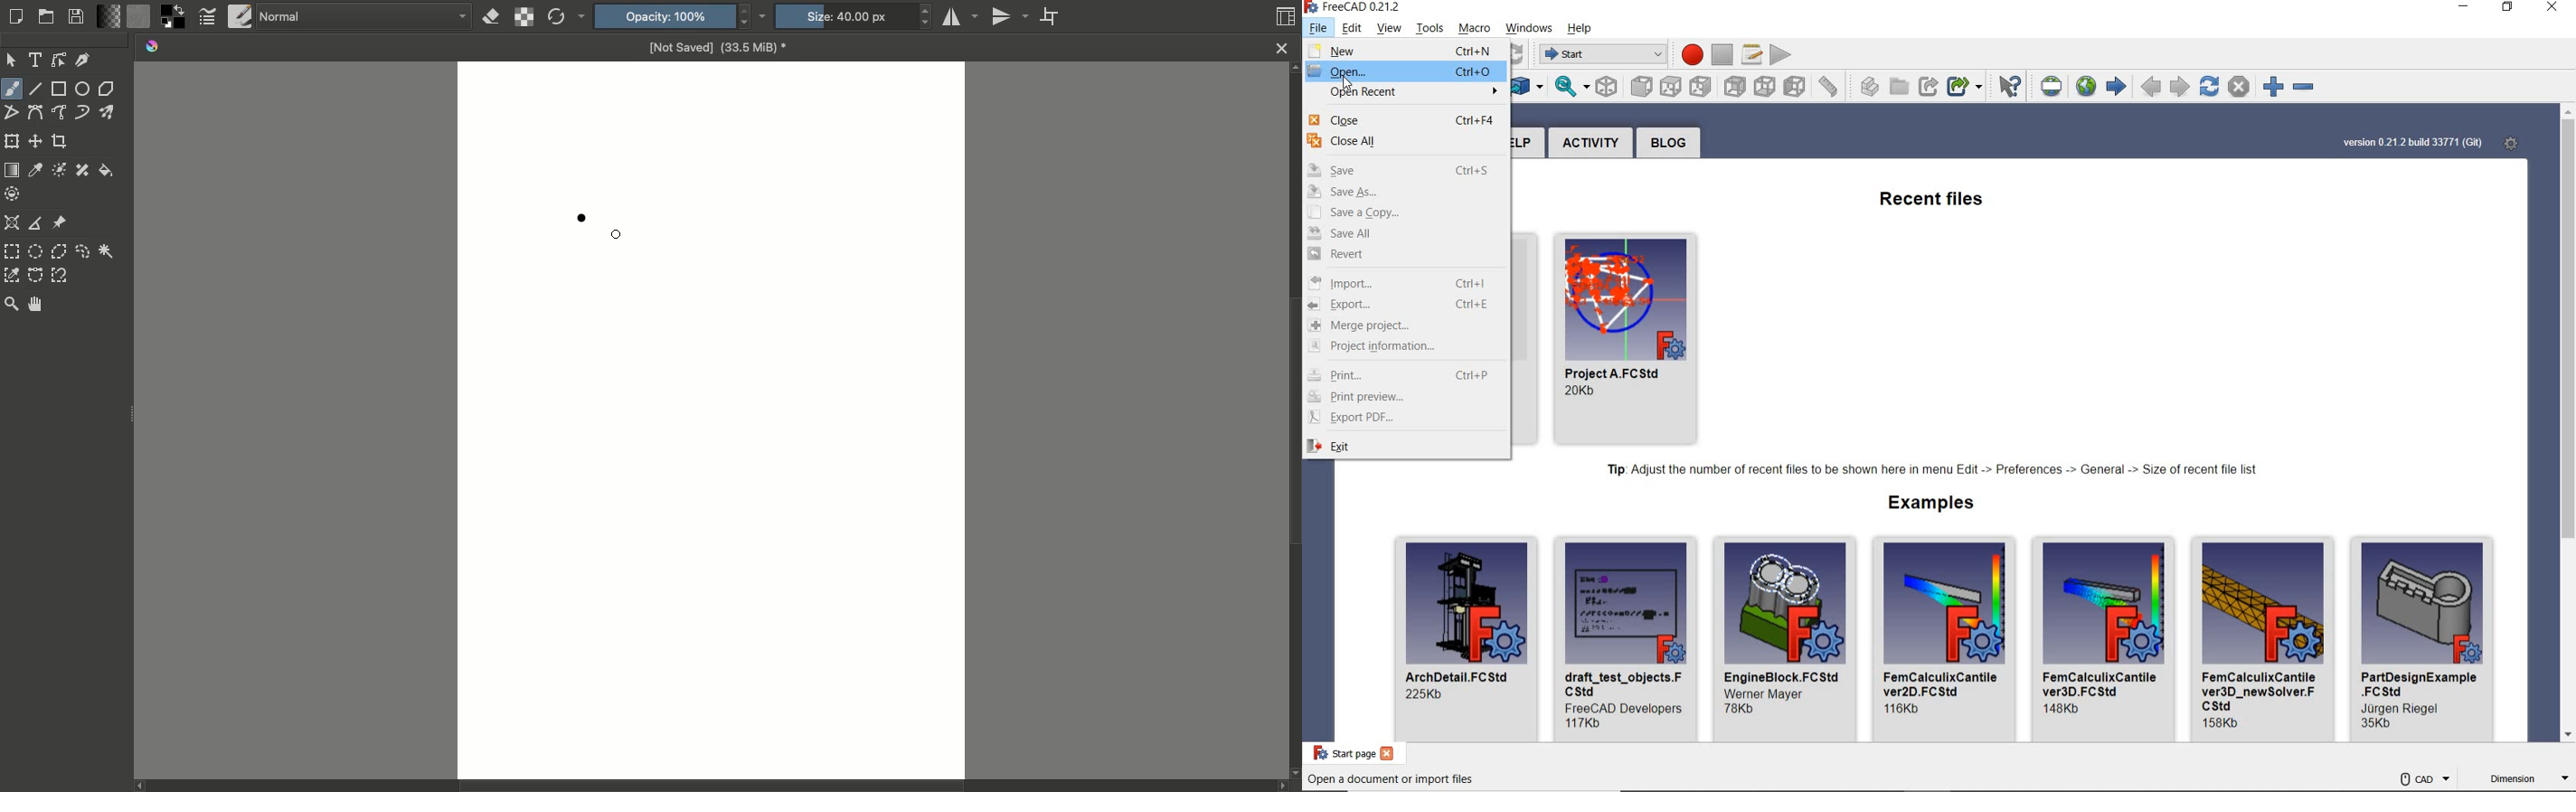 The height and width of the screenshot is (812, 2576). Describe the element at coordinates (2424, 778) in the screenshot. I see `CAD NAVIGATION STYLE` at that location.